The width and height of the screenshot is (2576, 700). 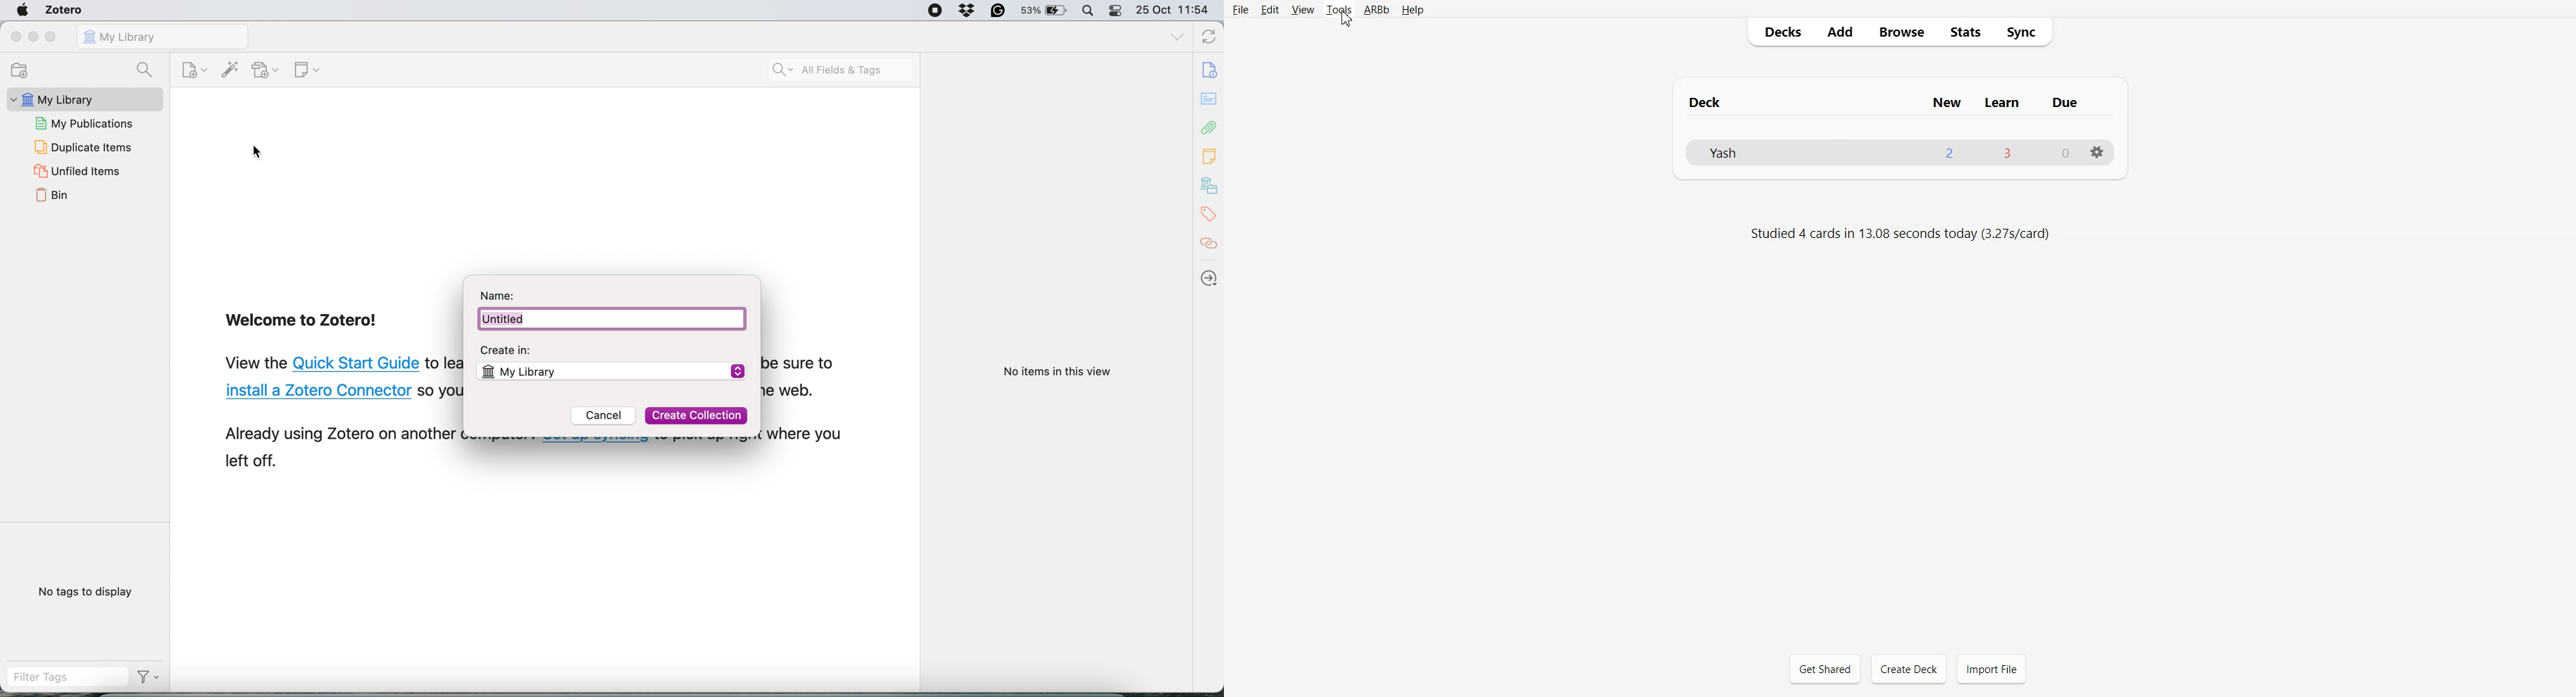 I want to click on system logo, so click(x=21, y=10).